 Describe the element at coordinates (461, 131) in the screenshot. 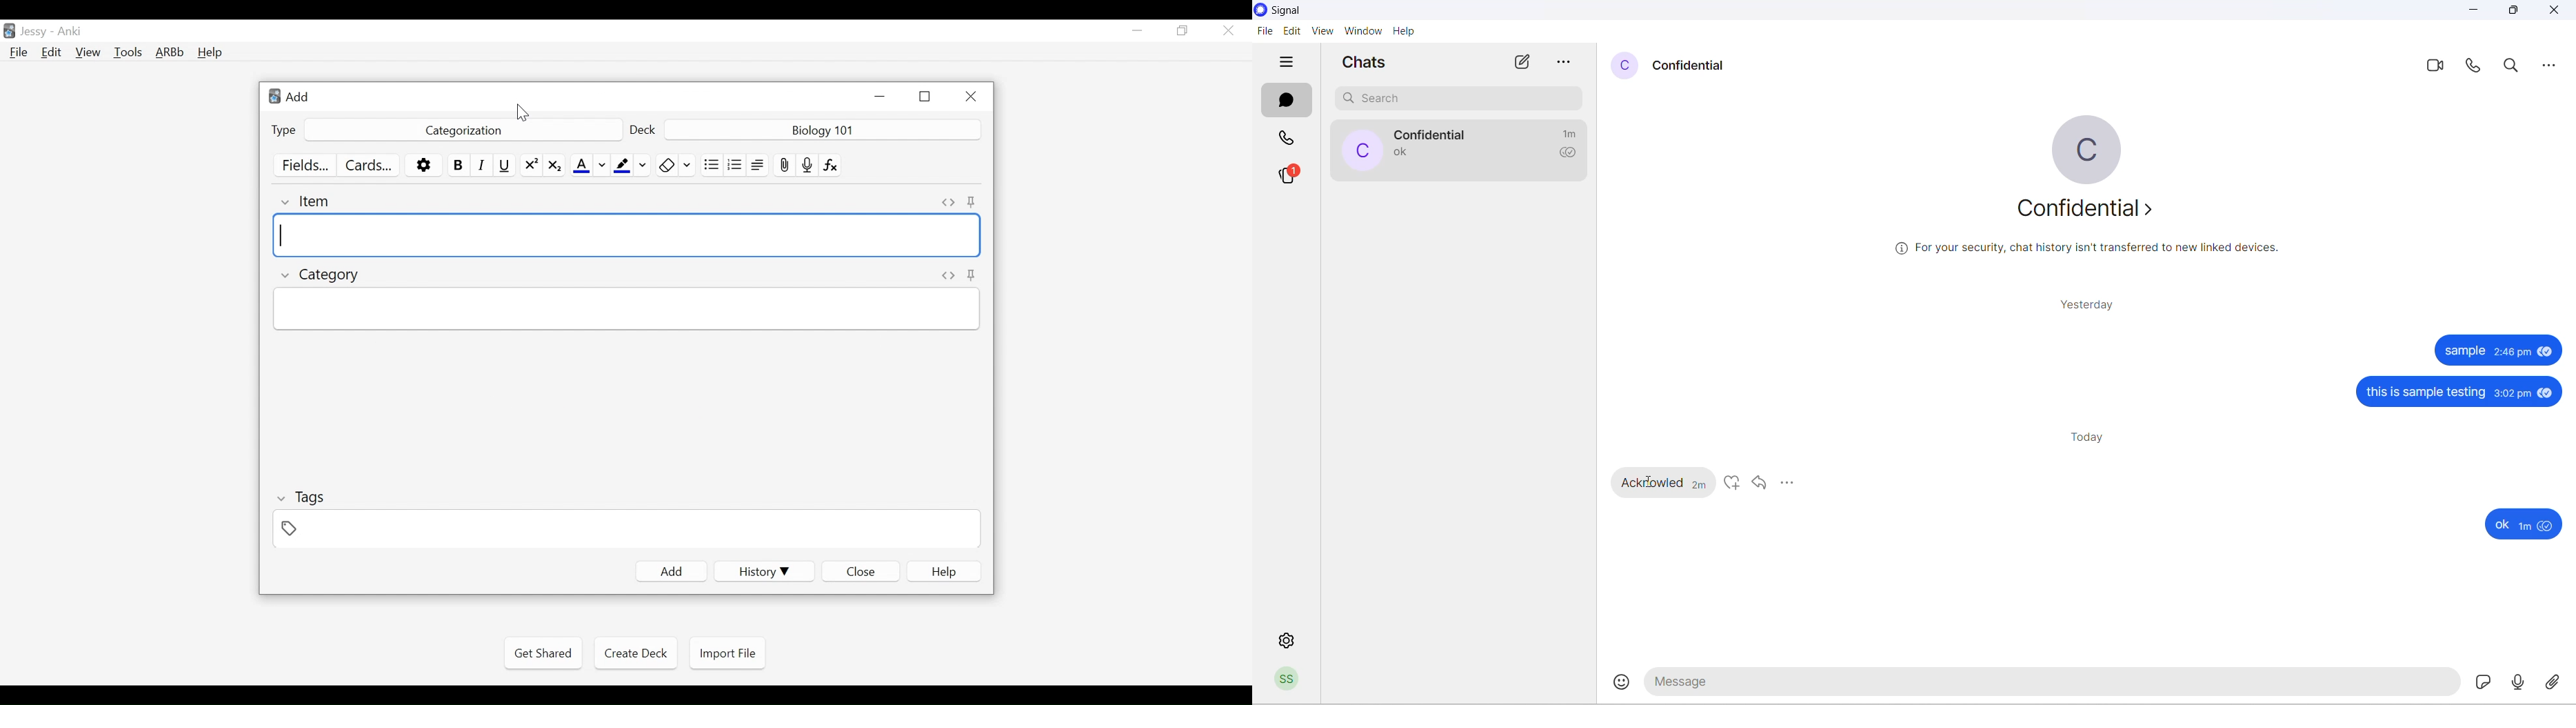

I see `Categorization` at that location.